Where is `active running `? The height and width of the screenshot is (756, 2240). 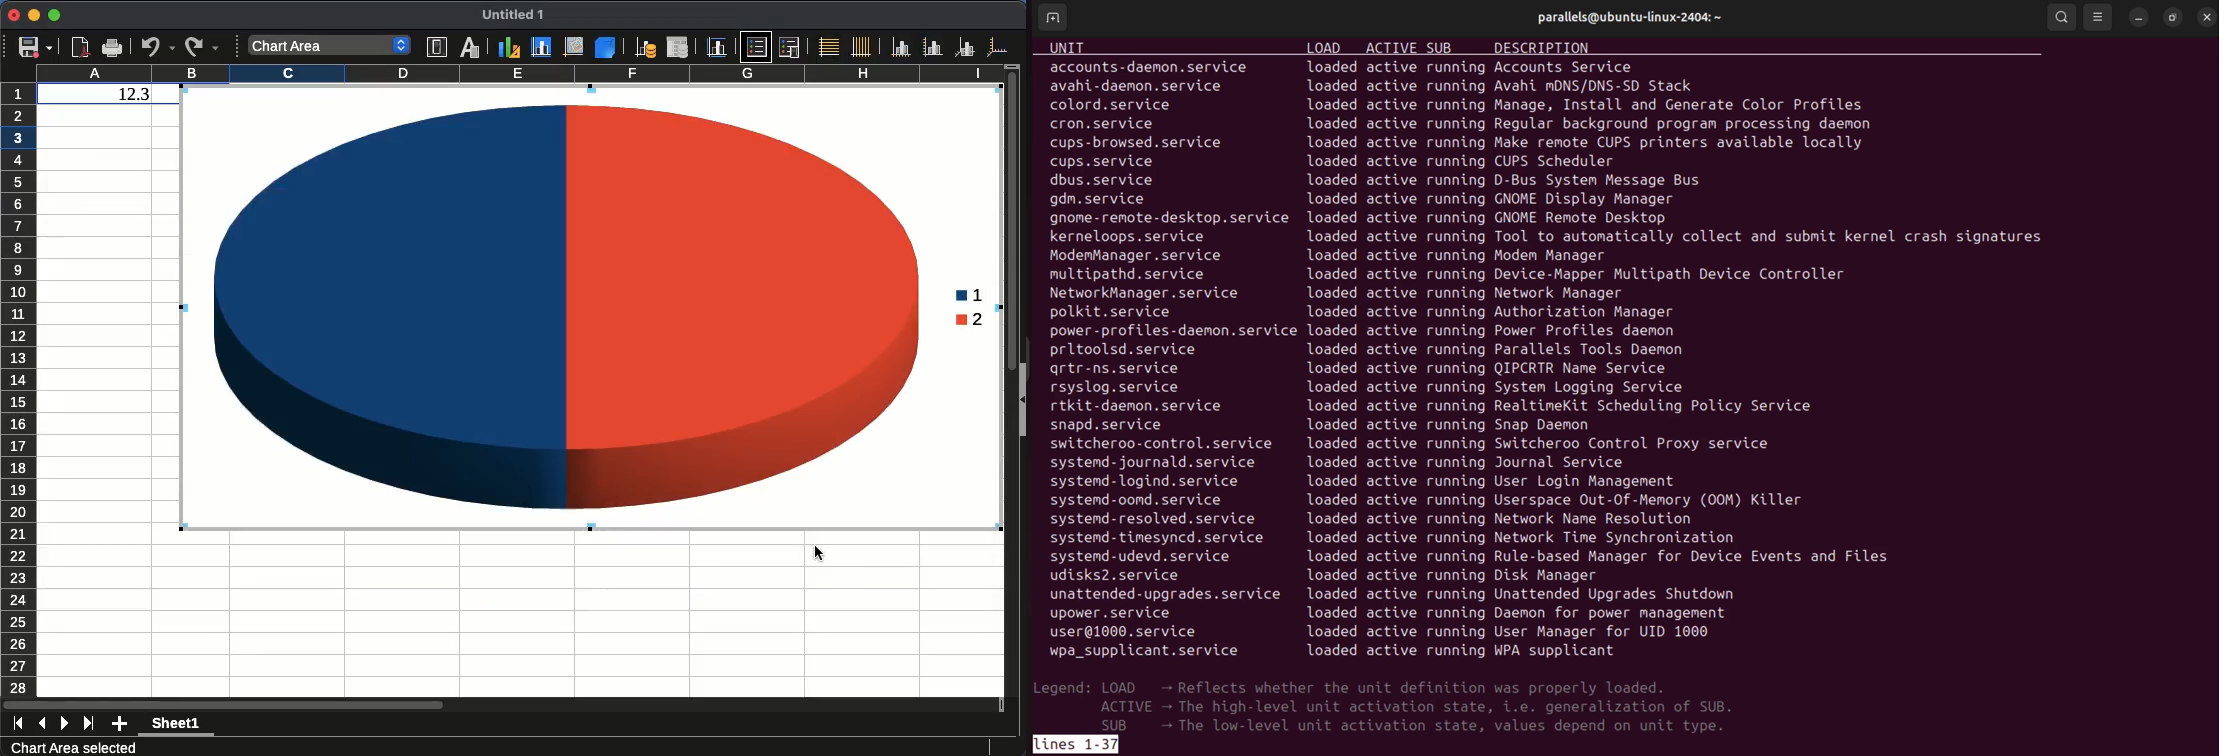
active running  is located at coordinates (1528, 387).